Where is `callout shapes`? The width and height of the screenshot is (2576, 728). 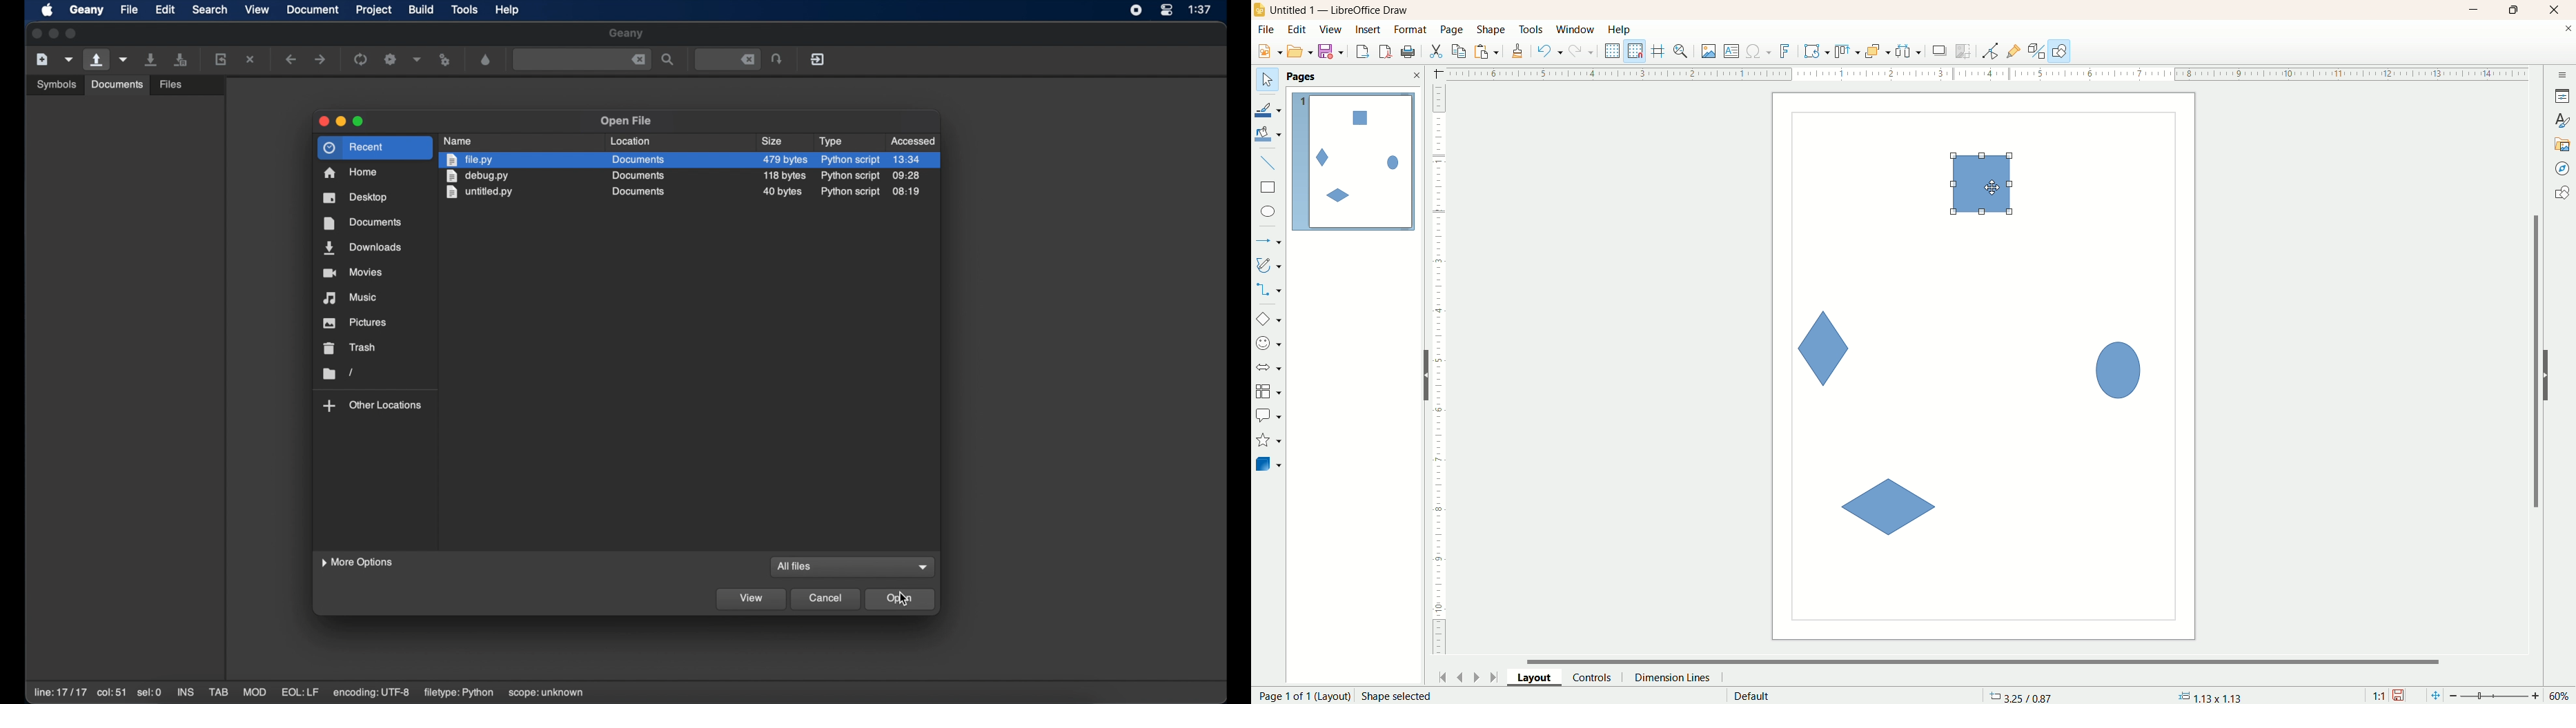 callout shapes is located at coordinates (1268, 416).